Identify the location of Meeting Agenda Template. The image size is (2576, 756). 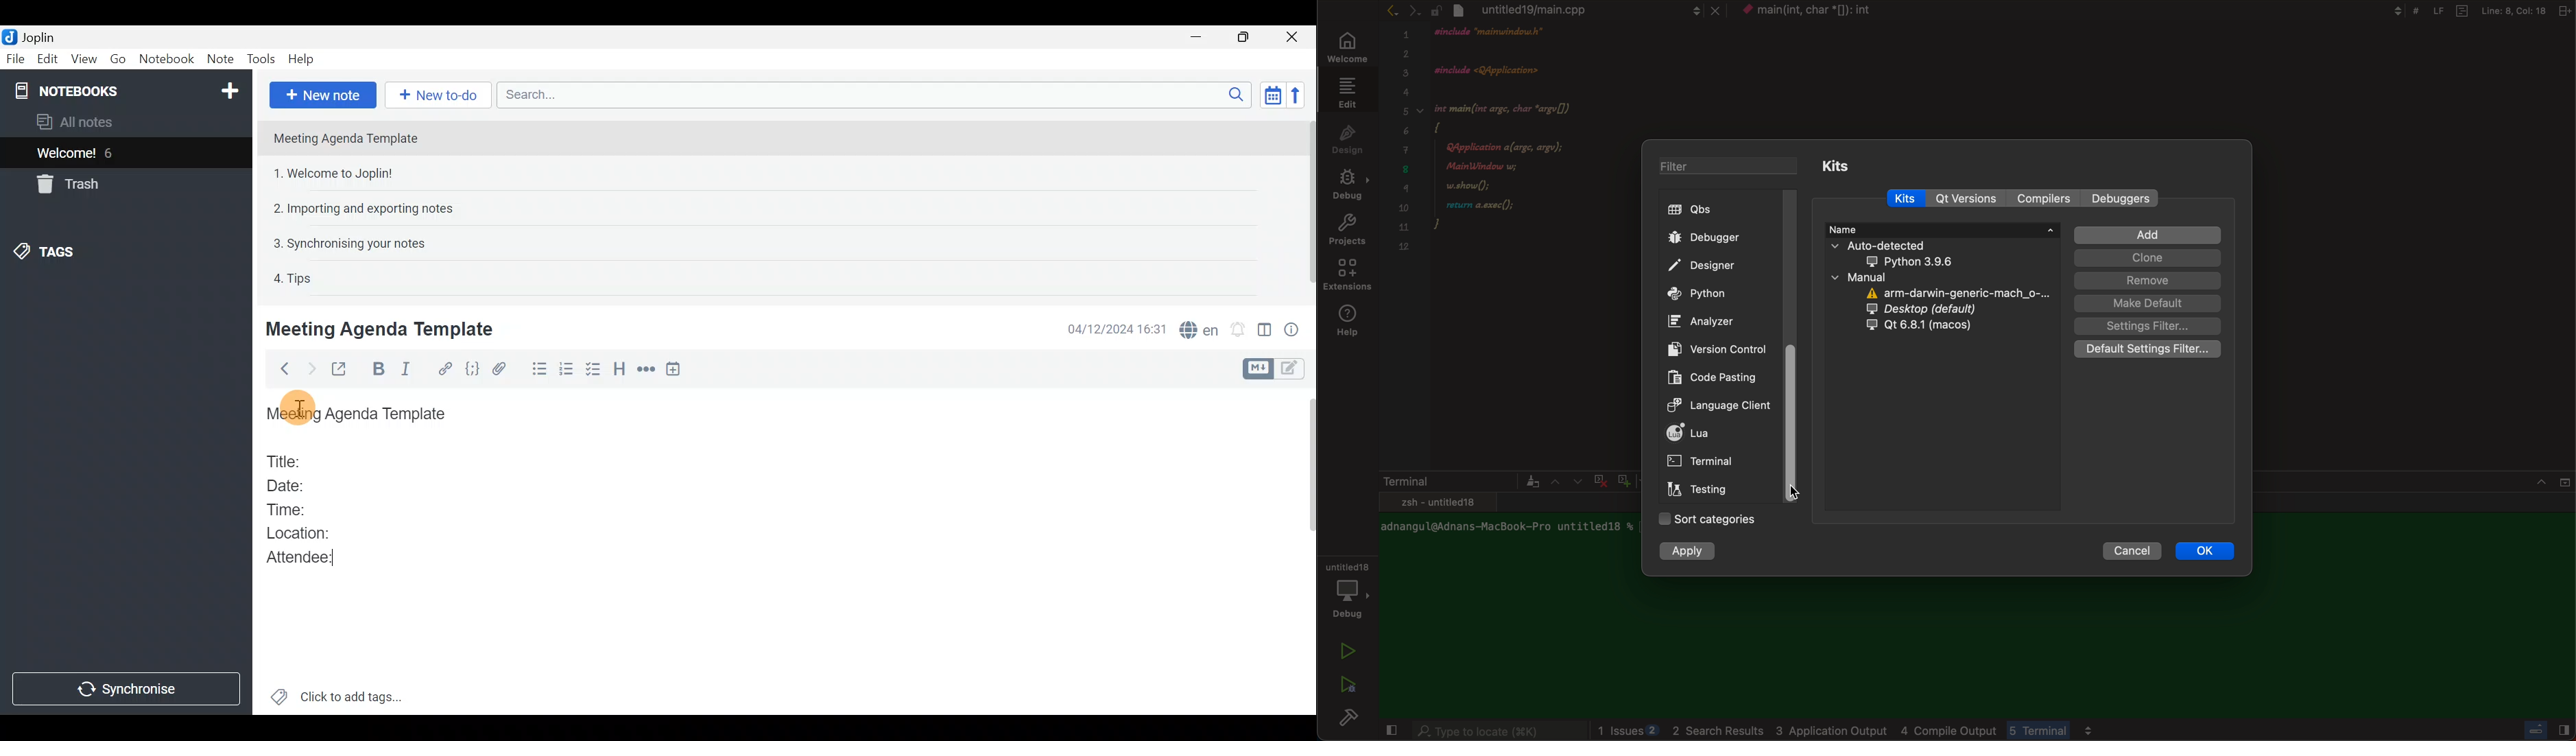
(360, 414).